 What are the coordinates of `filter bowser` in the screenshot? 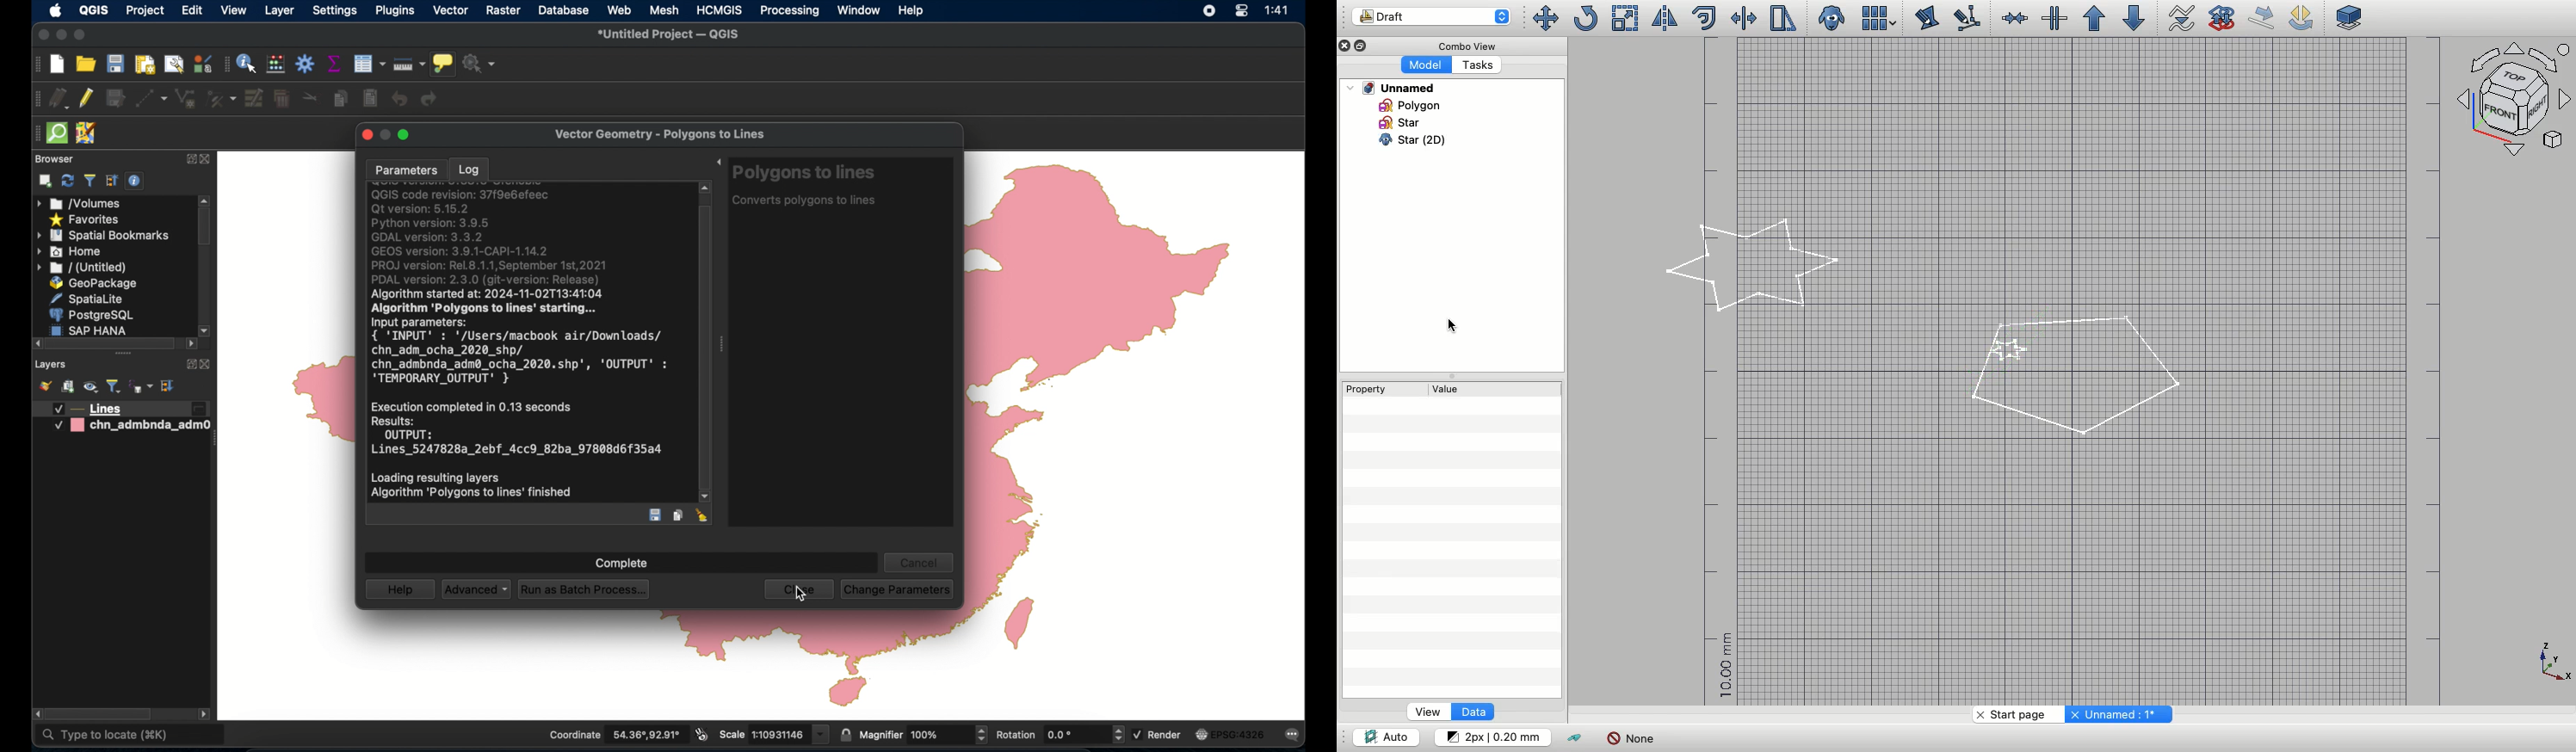 It's located at (88, 180).